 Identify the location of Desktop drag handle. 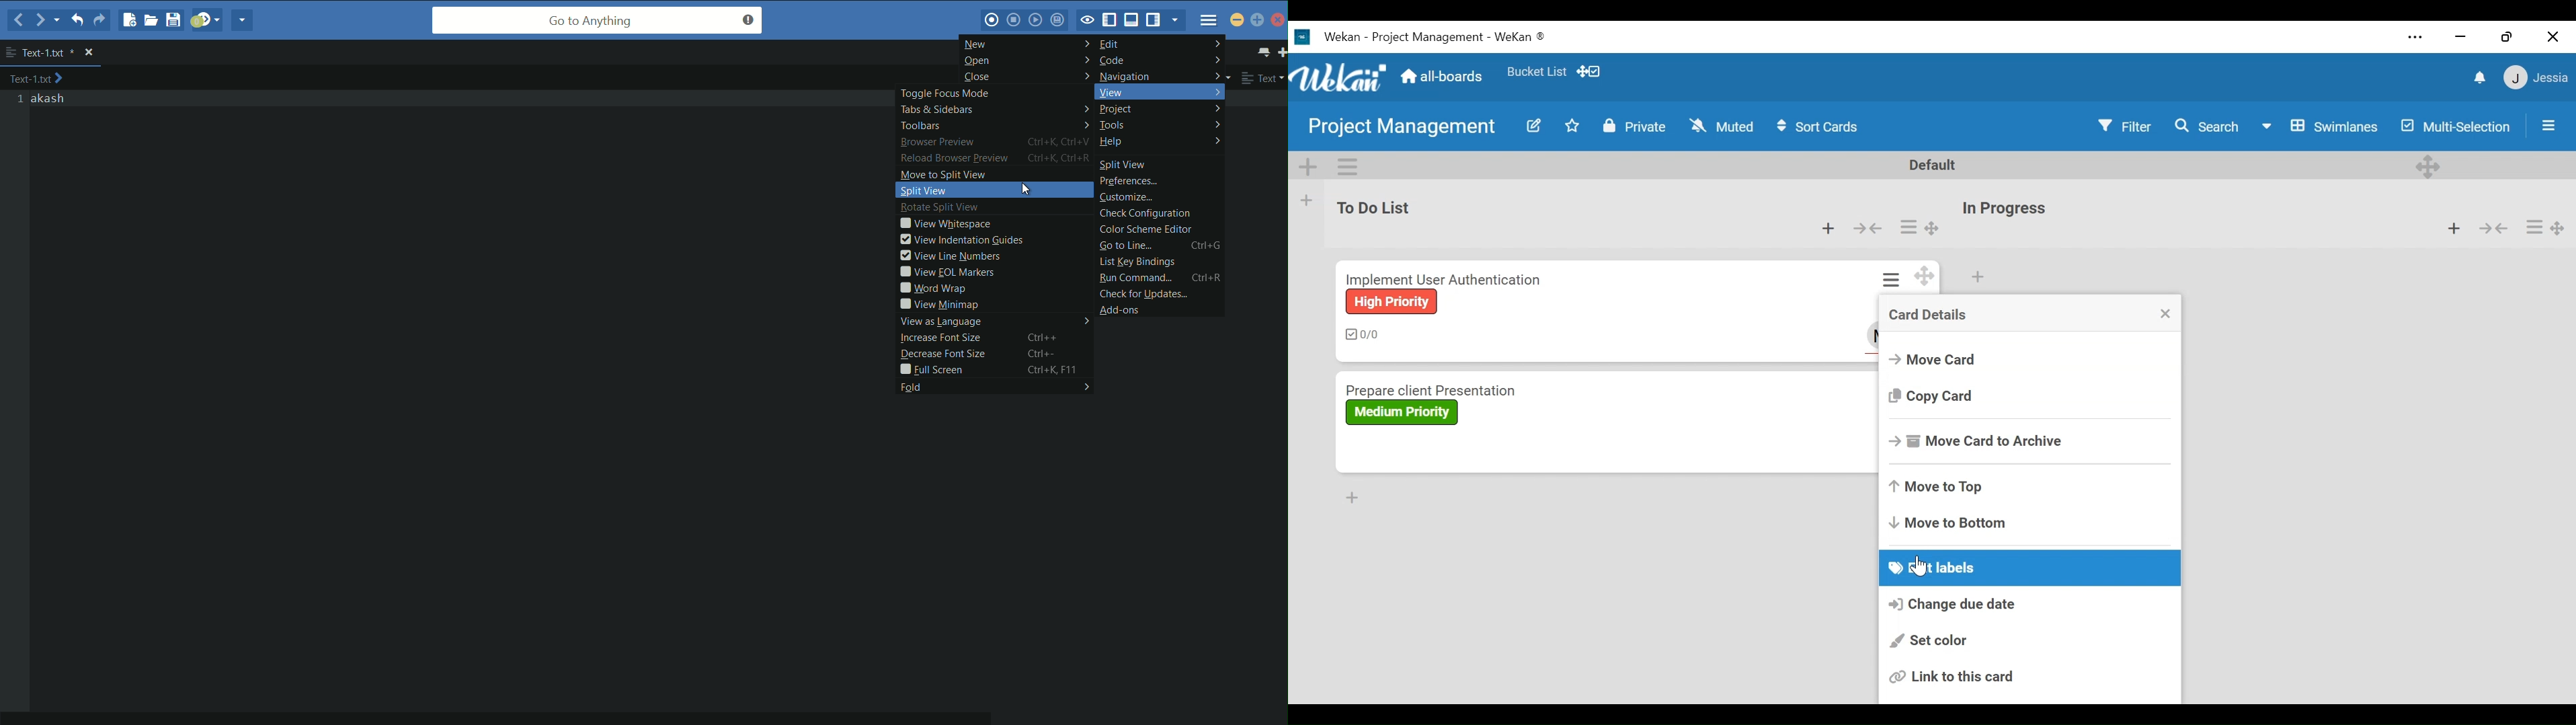
(1925, 276).